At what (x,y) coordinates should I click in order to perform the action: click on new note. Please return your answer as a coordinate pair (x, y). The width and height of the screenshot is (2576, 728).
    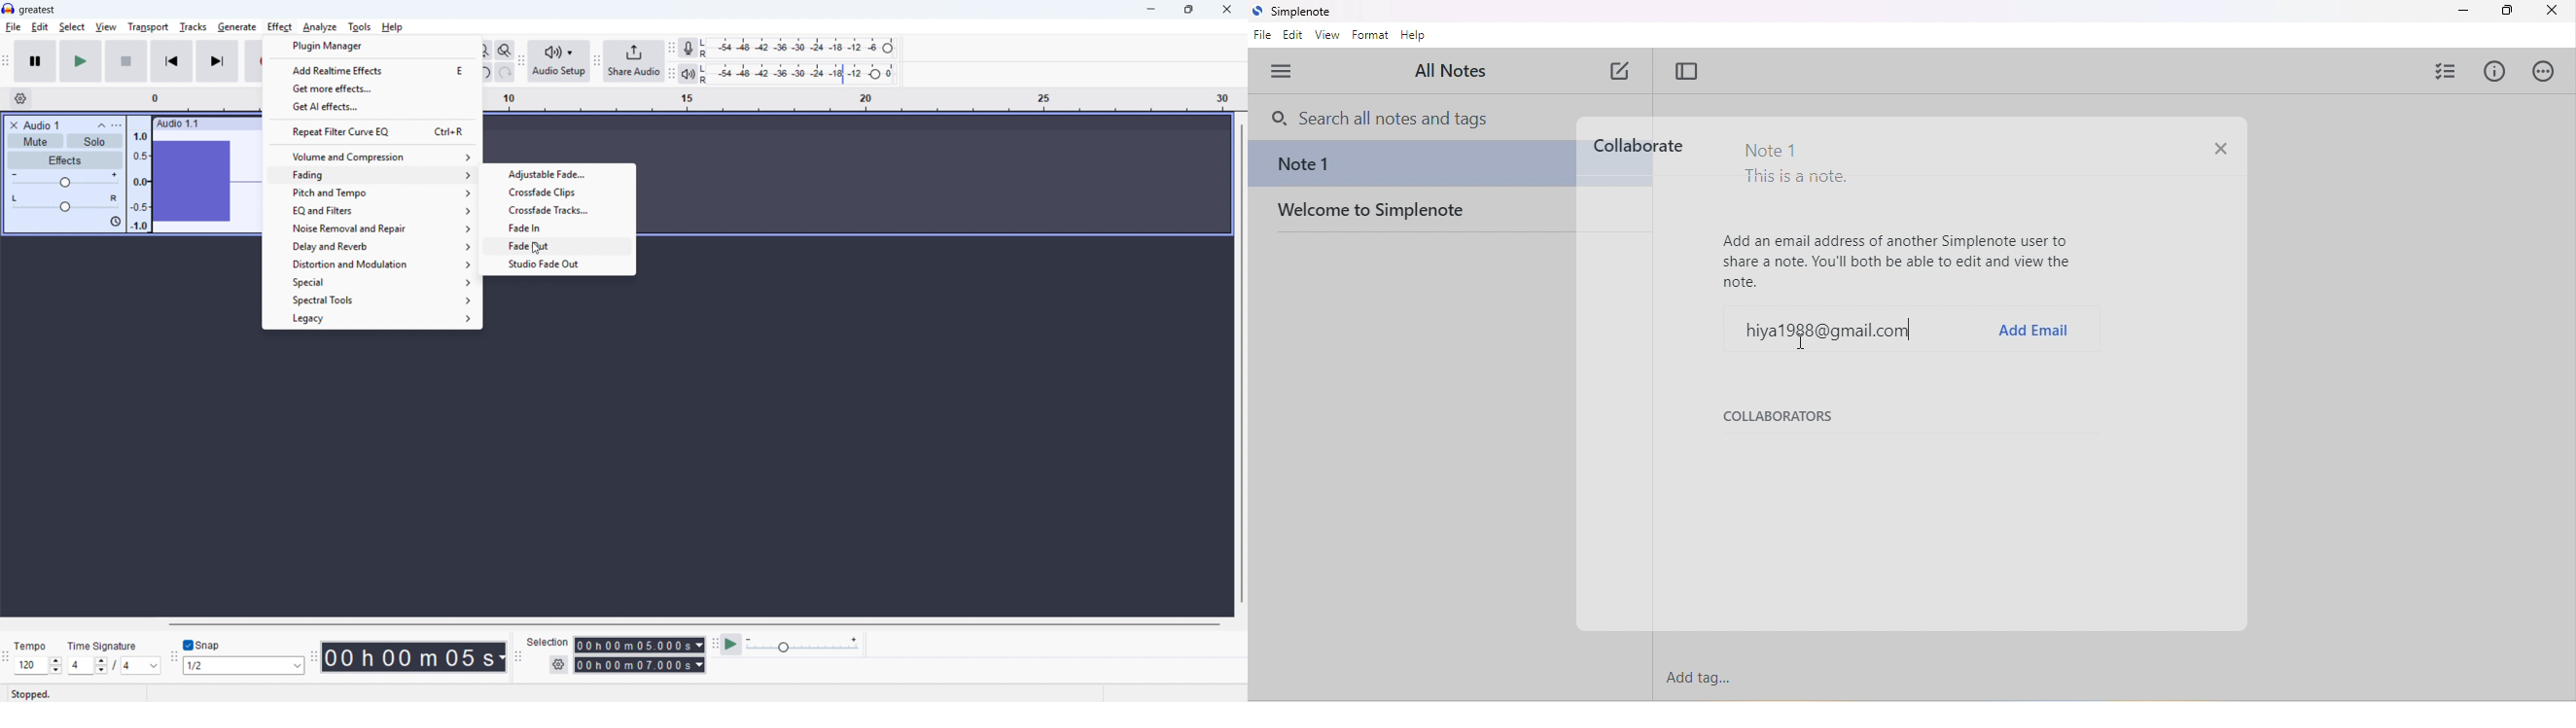
    Looking at the image, I should click on (1622, 71).